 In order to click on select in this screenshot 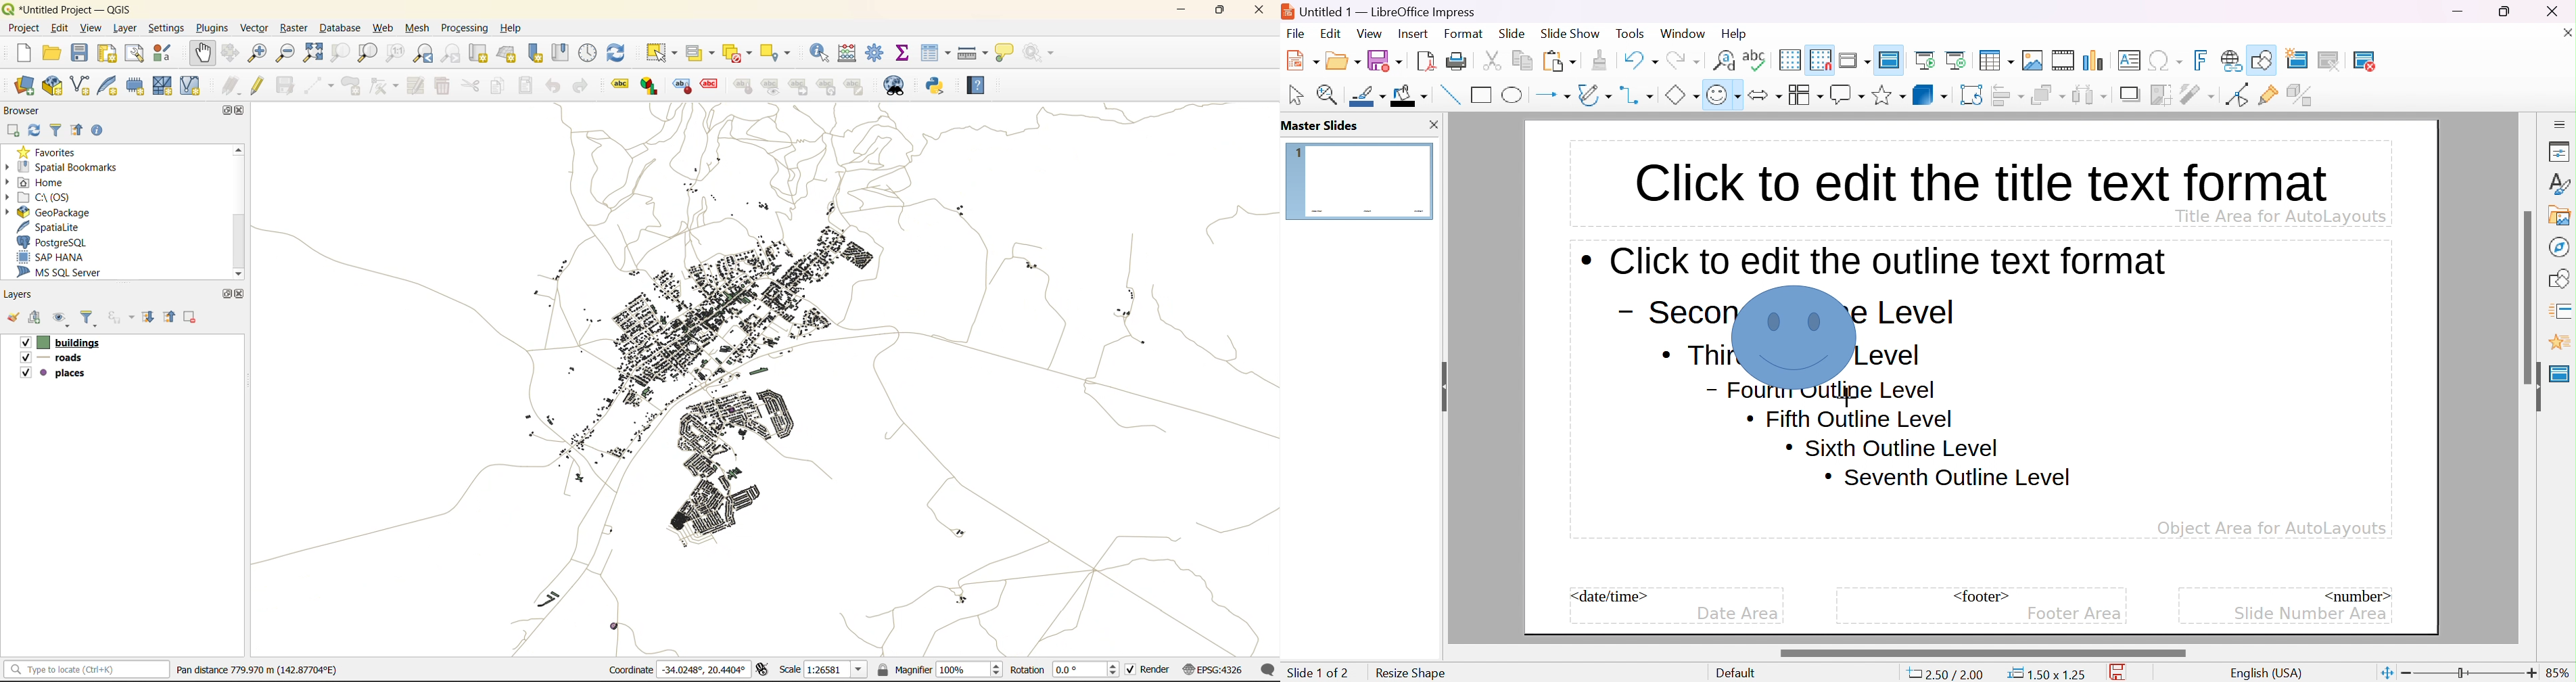, I will do `click(664, 51)`.